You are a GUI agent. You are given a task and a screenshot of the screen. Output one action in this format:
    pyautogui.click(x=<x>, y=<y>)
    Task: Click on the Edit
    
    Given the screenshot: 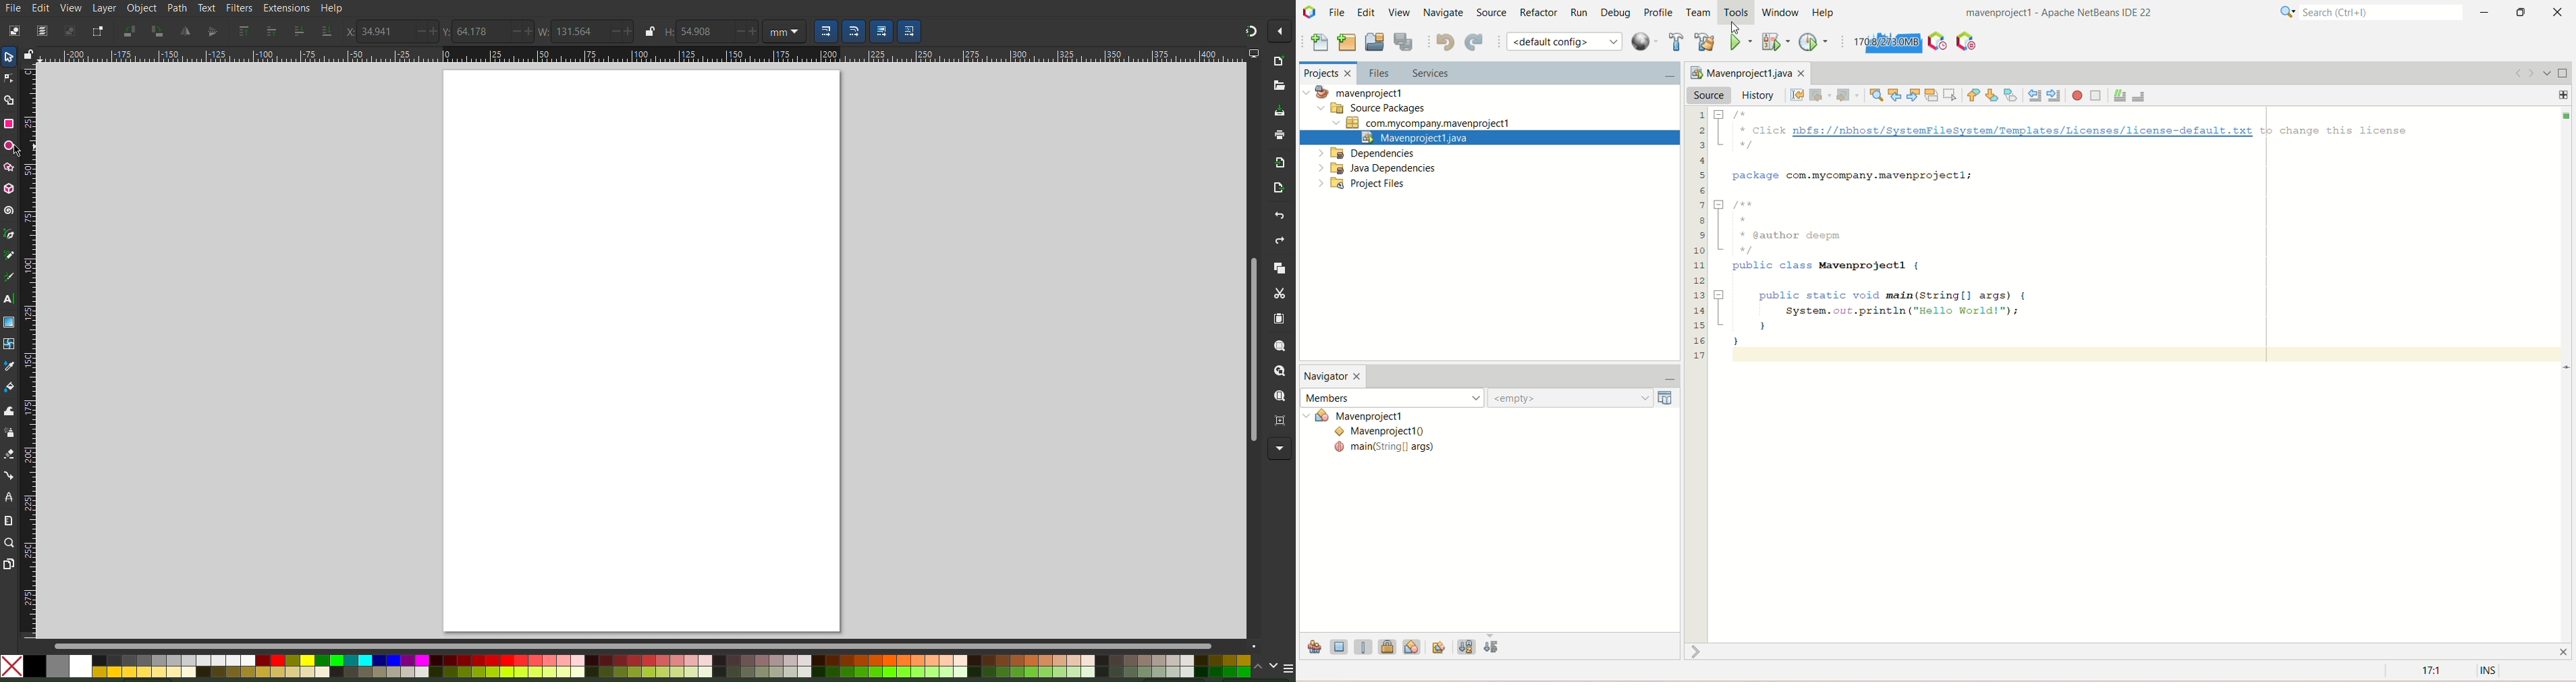 What is the action you would take?
    pyautogui.click(x=41, y=8)
    